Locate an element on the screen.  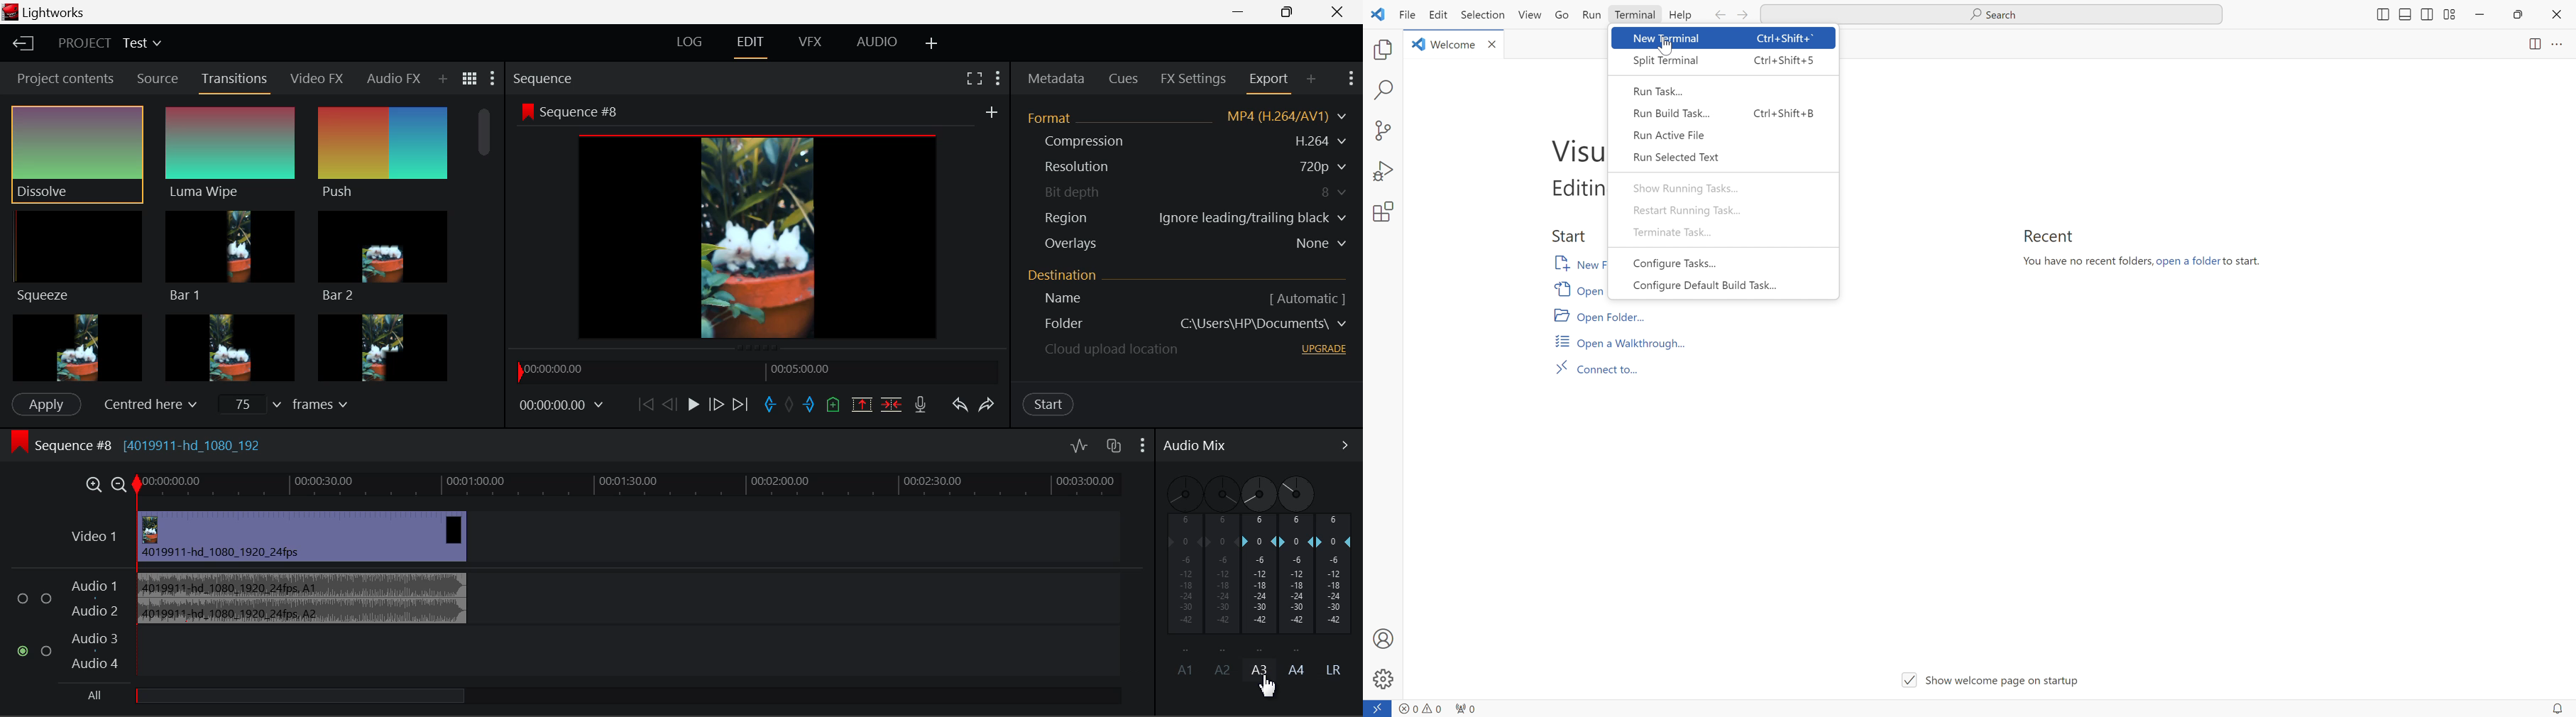
close is located at coordinates (2556, 14).